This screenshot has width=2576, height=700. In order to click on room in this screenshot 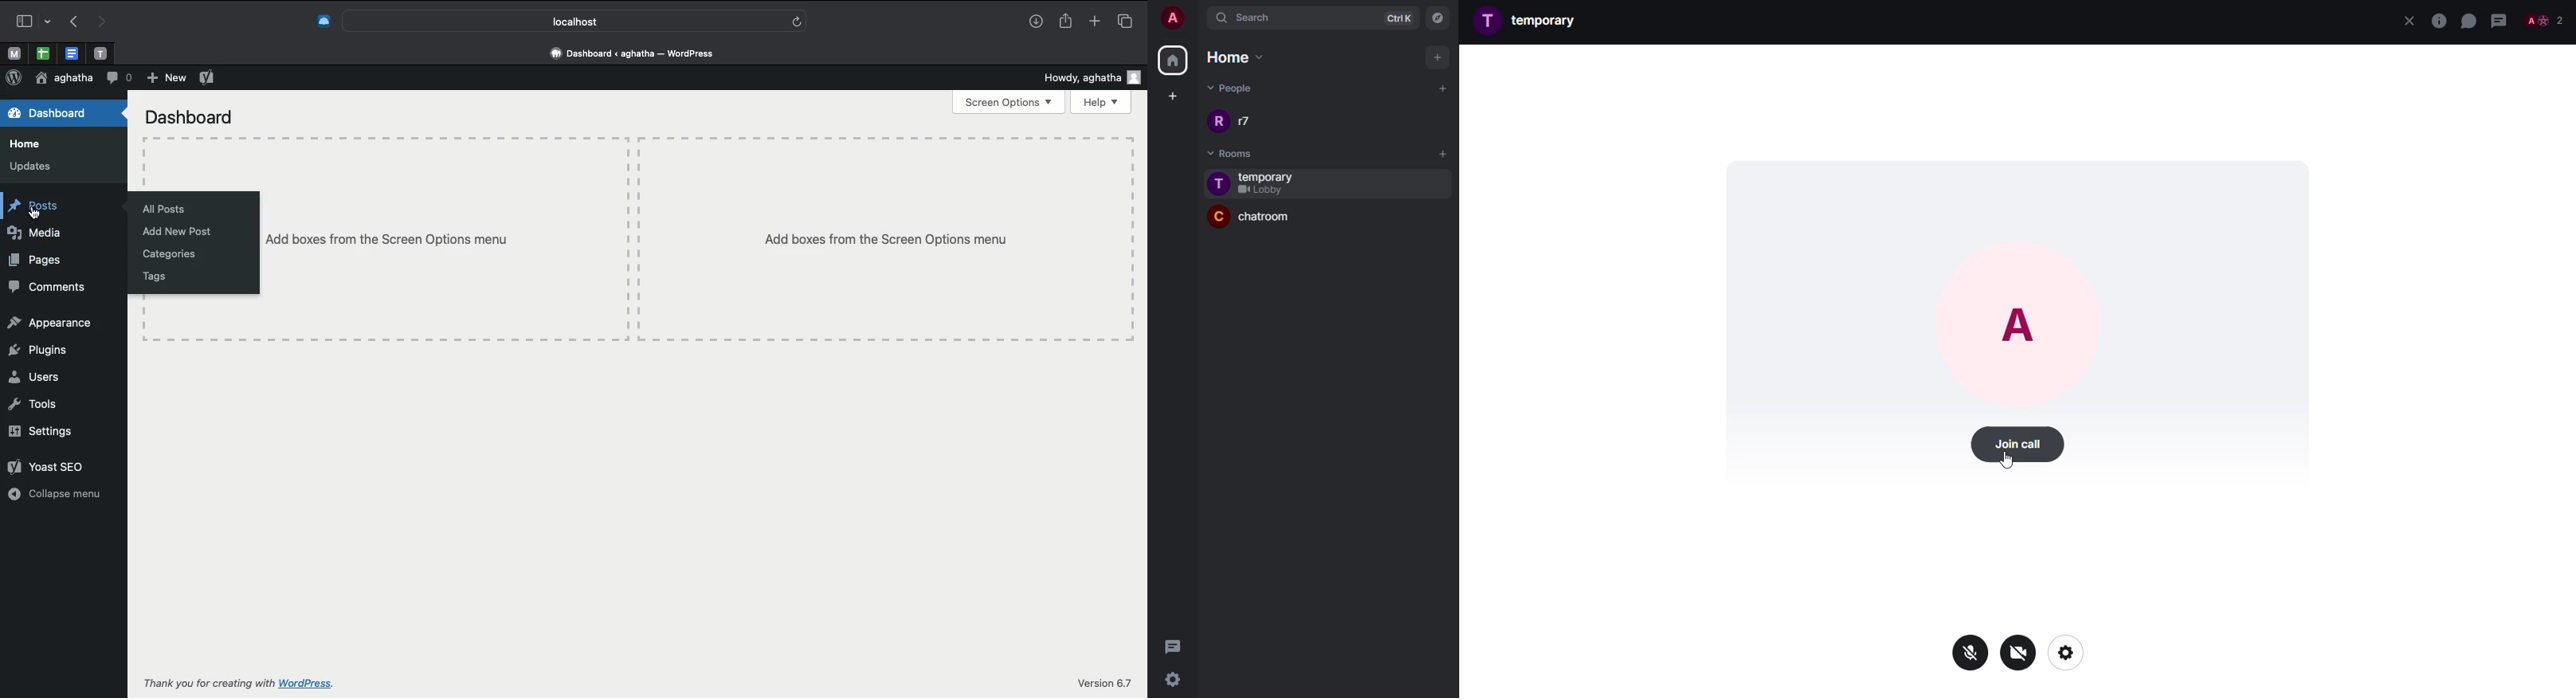, I will do `click(1548, 19)`.